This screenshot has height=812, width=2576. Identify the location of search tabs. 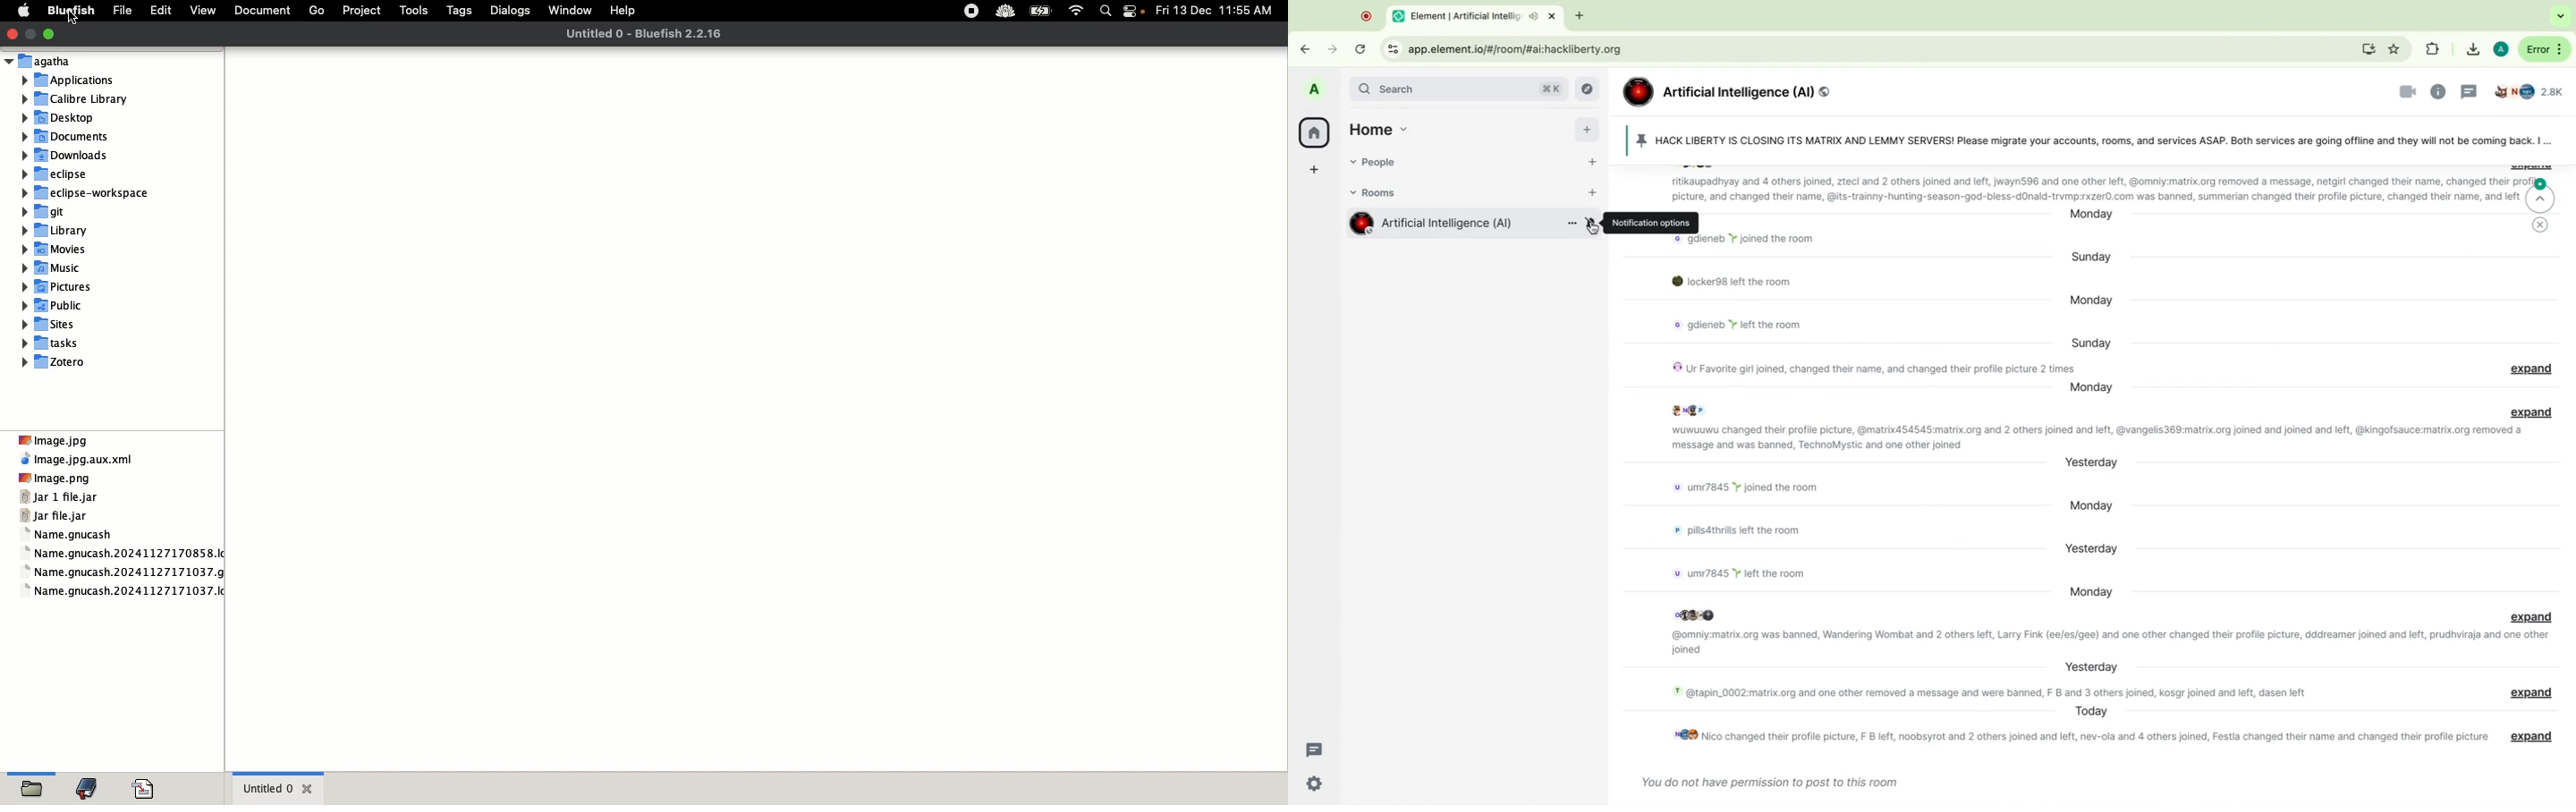
(2560, 17).